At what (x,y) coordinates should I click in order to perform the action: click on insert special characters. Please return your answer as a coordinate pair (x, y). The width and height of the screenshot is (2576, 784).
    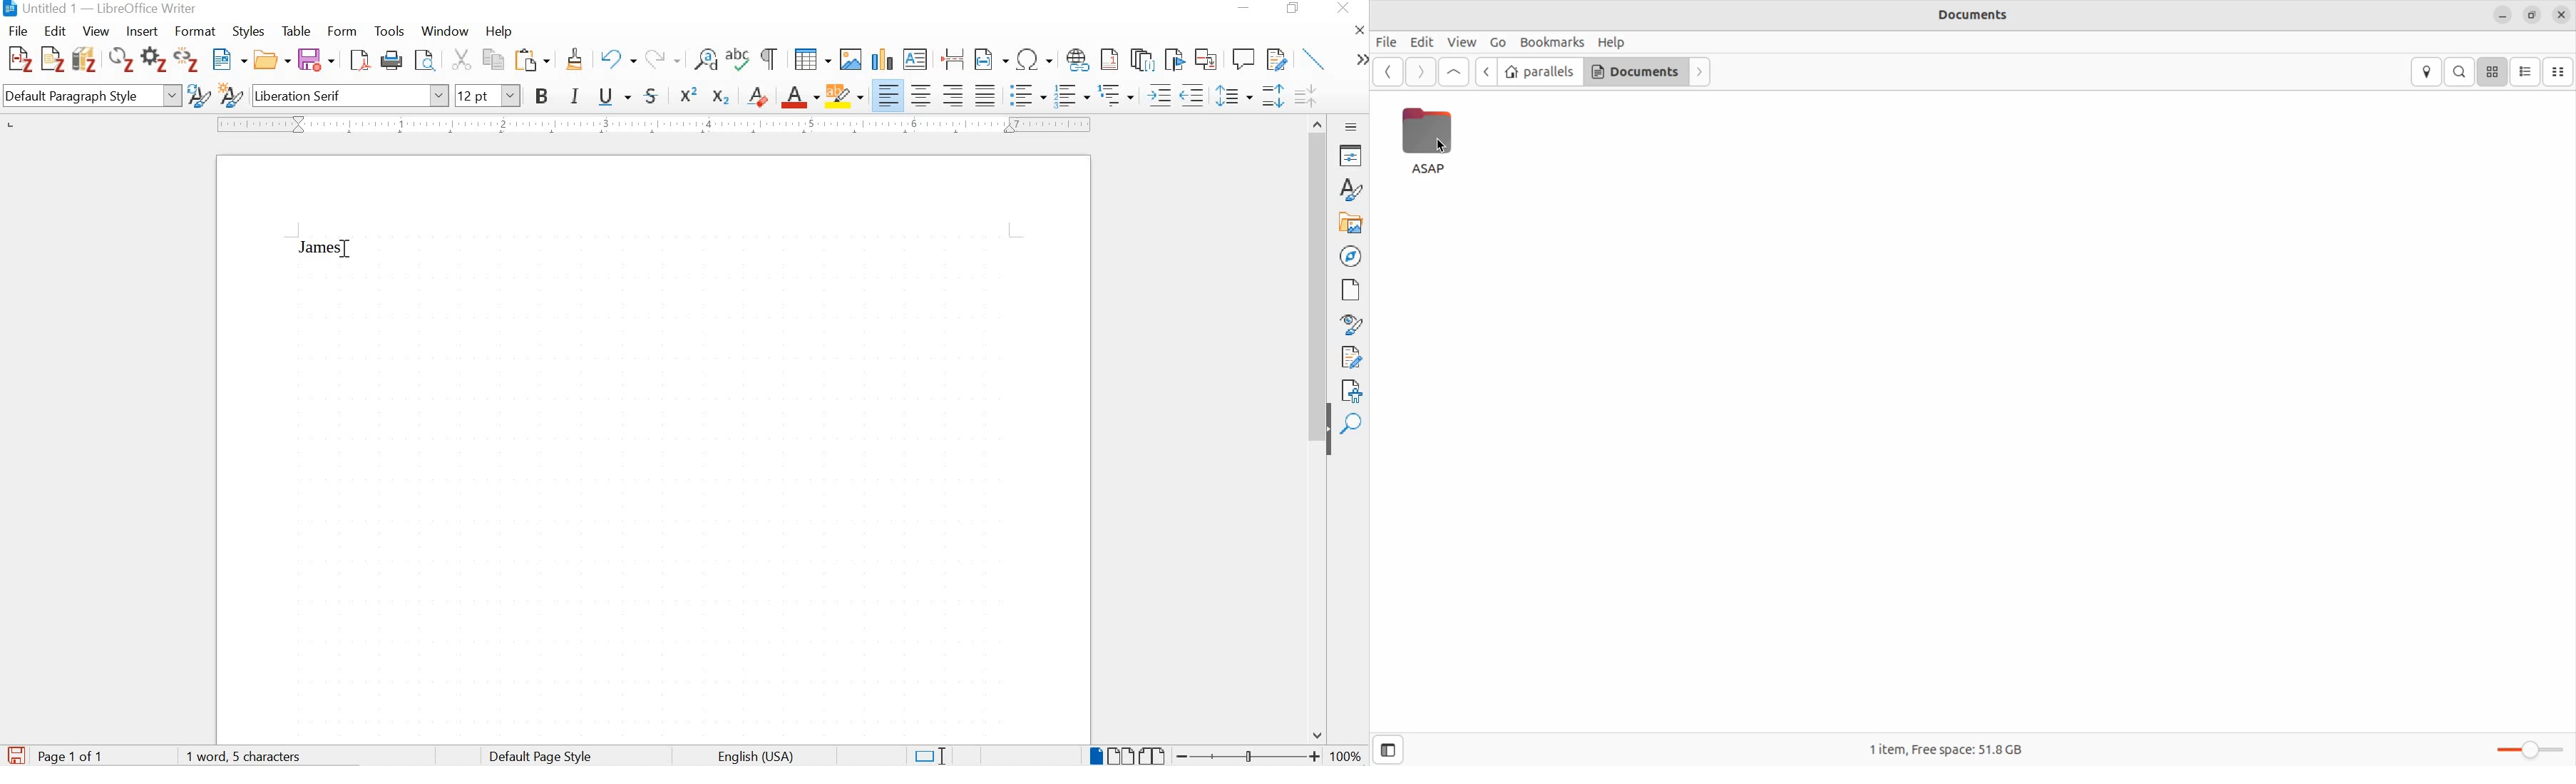
    Looking at the image, I should click on (1035, 60).